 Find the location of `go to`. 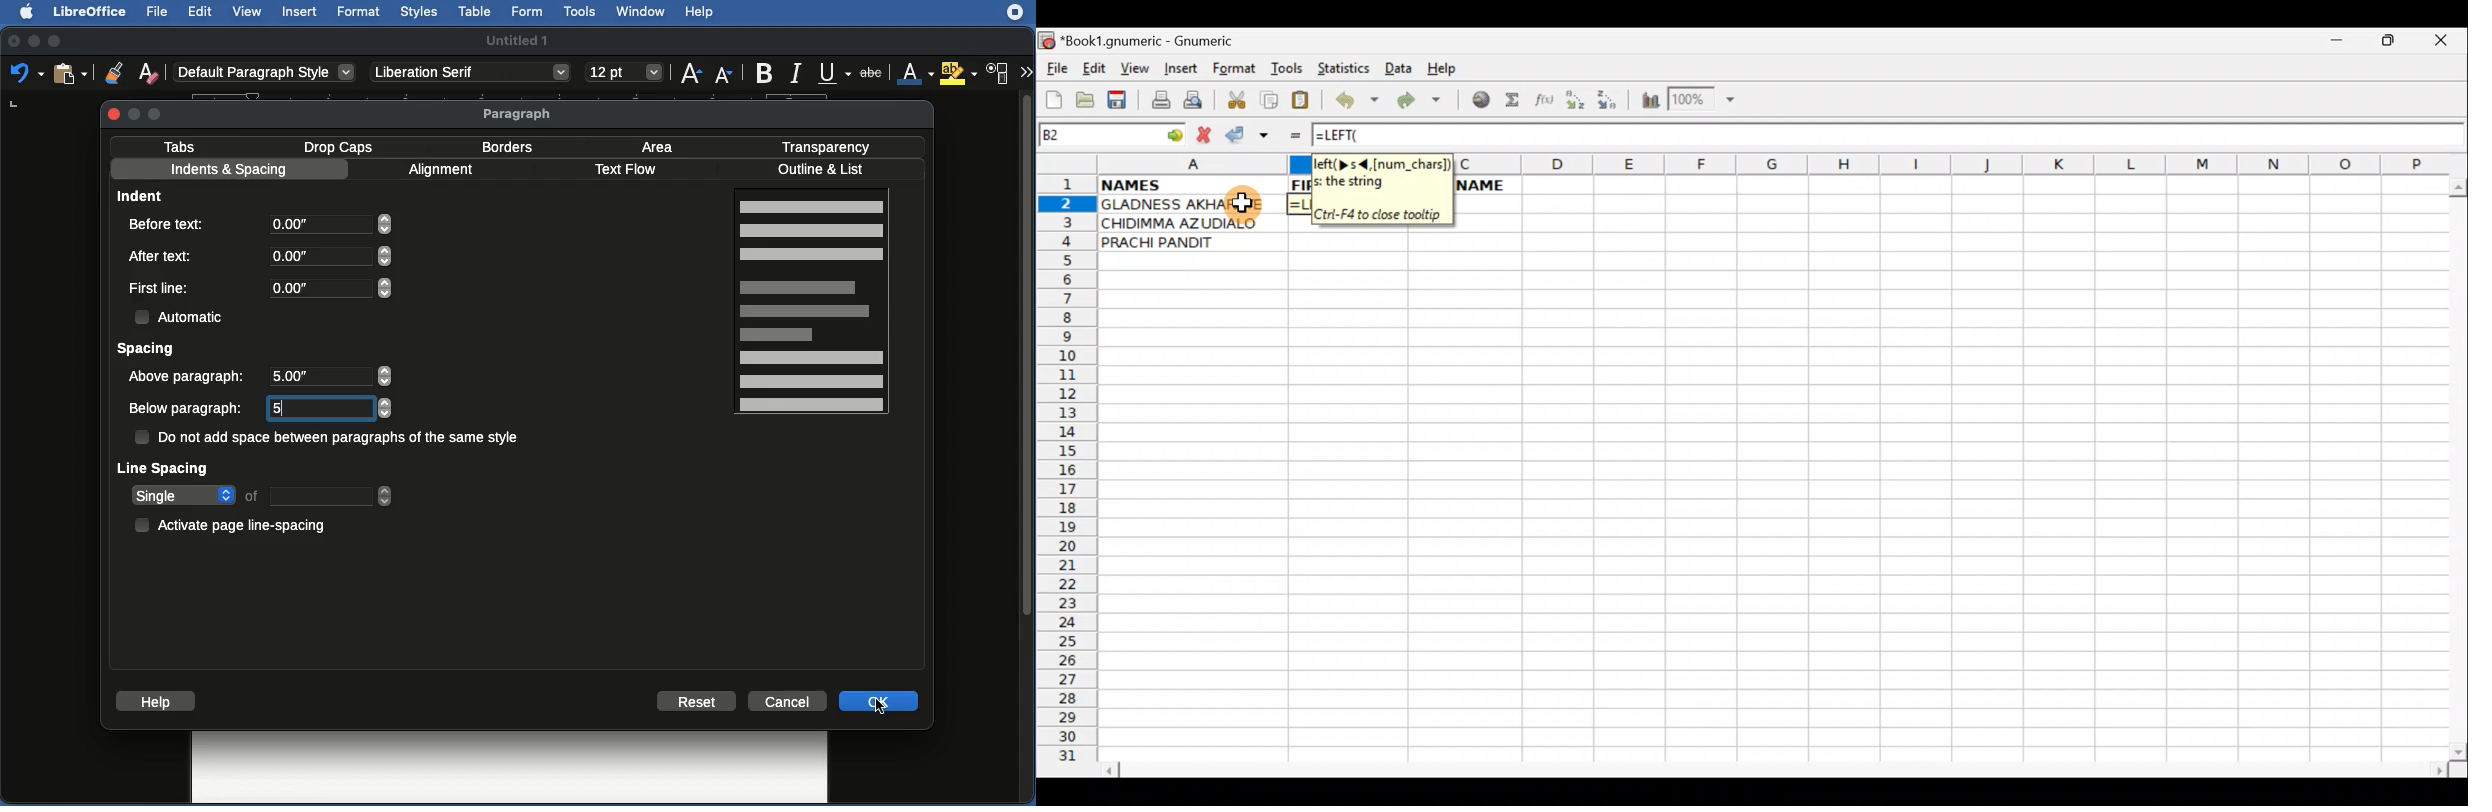

go to is located at coordinates (1173, 133).